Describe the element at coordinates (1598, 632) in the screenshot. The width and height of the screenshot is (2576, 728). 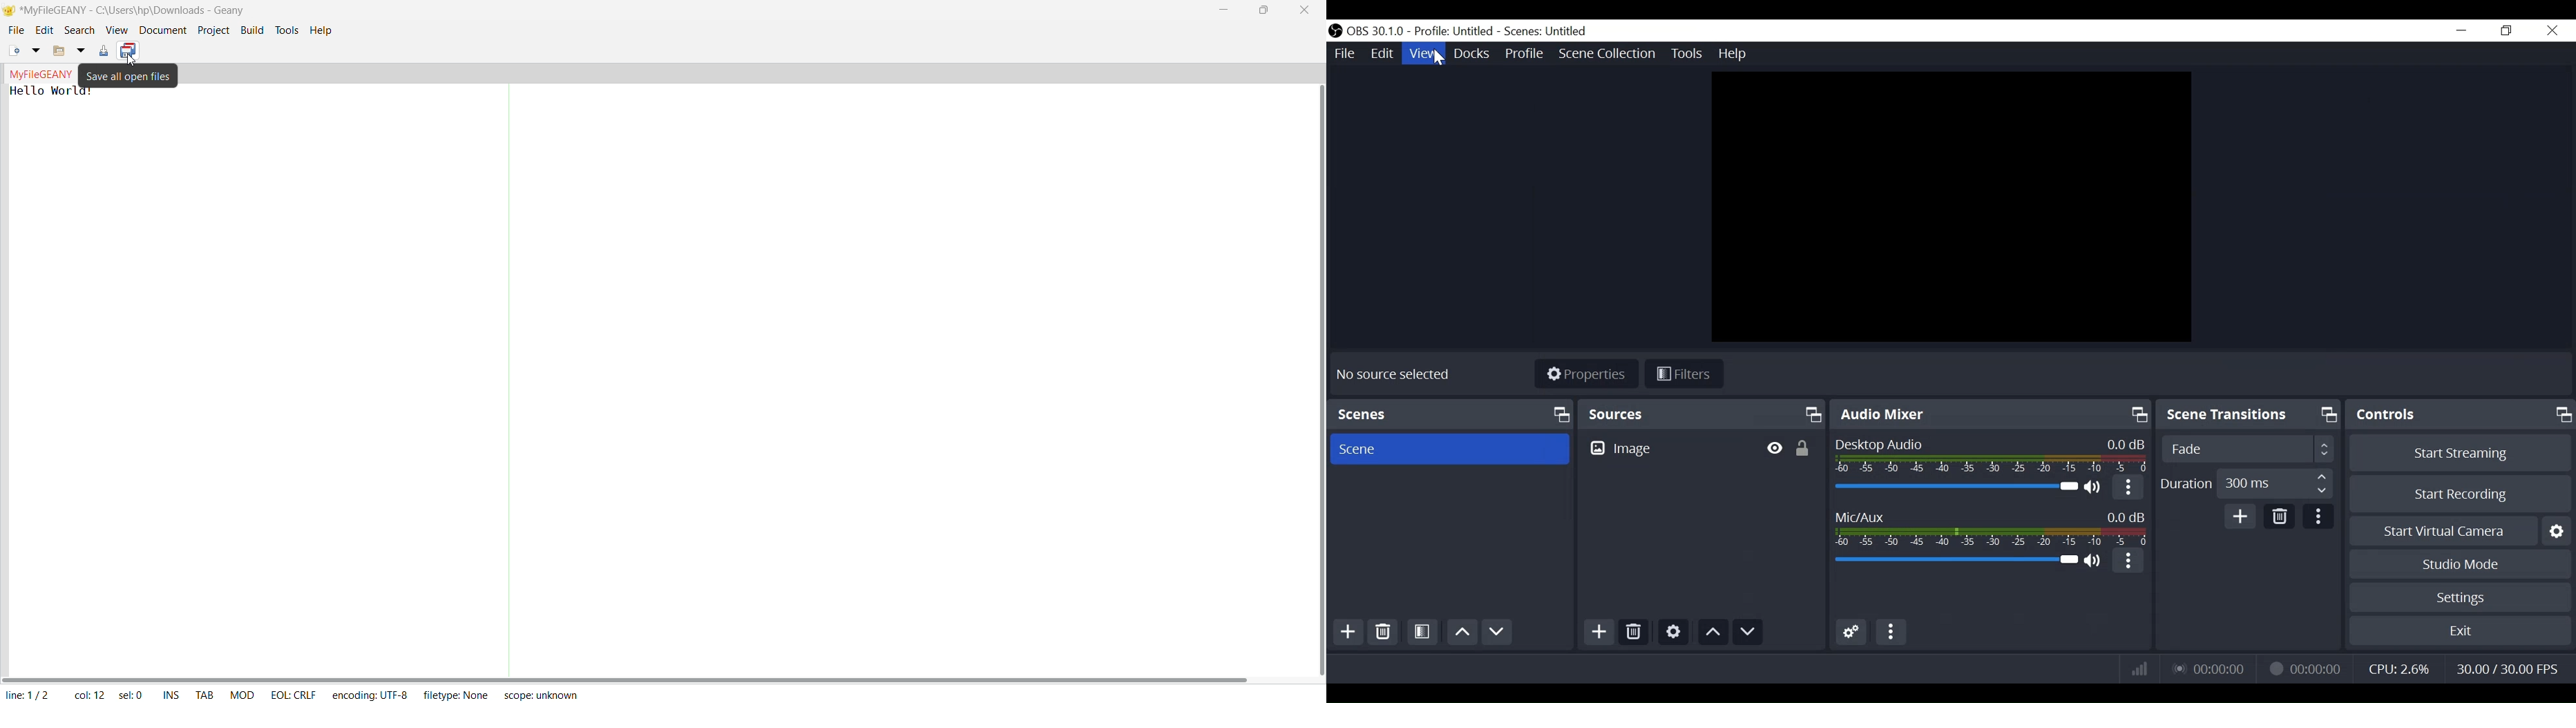
I see `Add` at that location.